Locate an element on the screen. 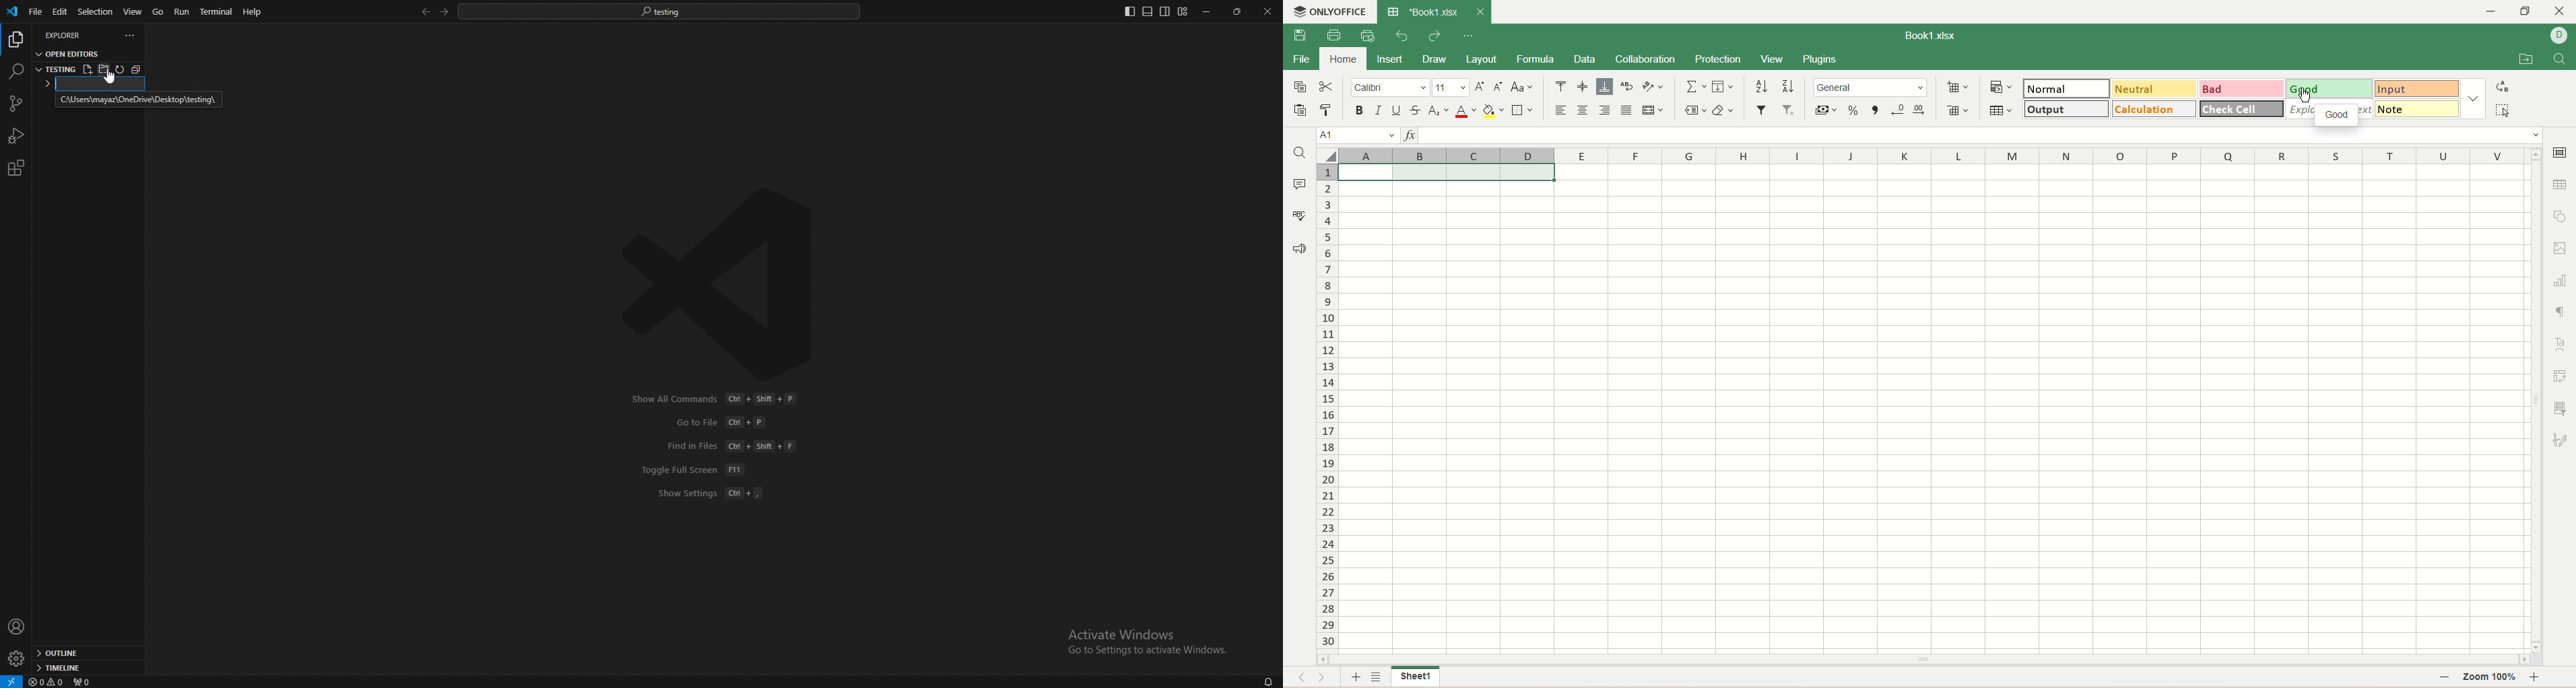 The image size is (2576, 700). text art settings is located at coordinates (2561, 345).